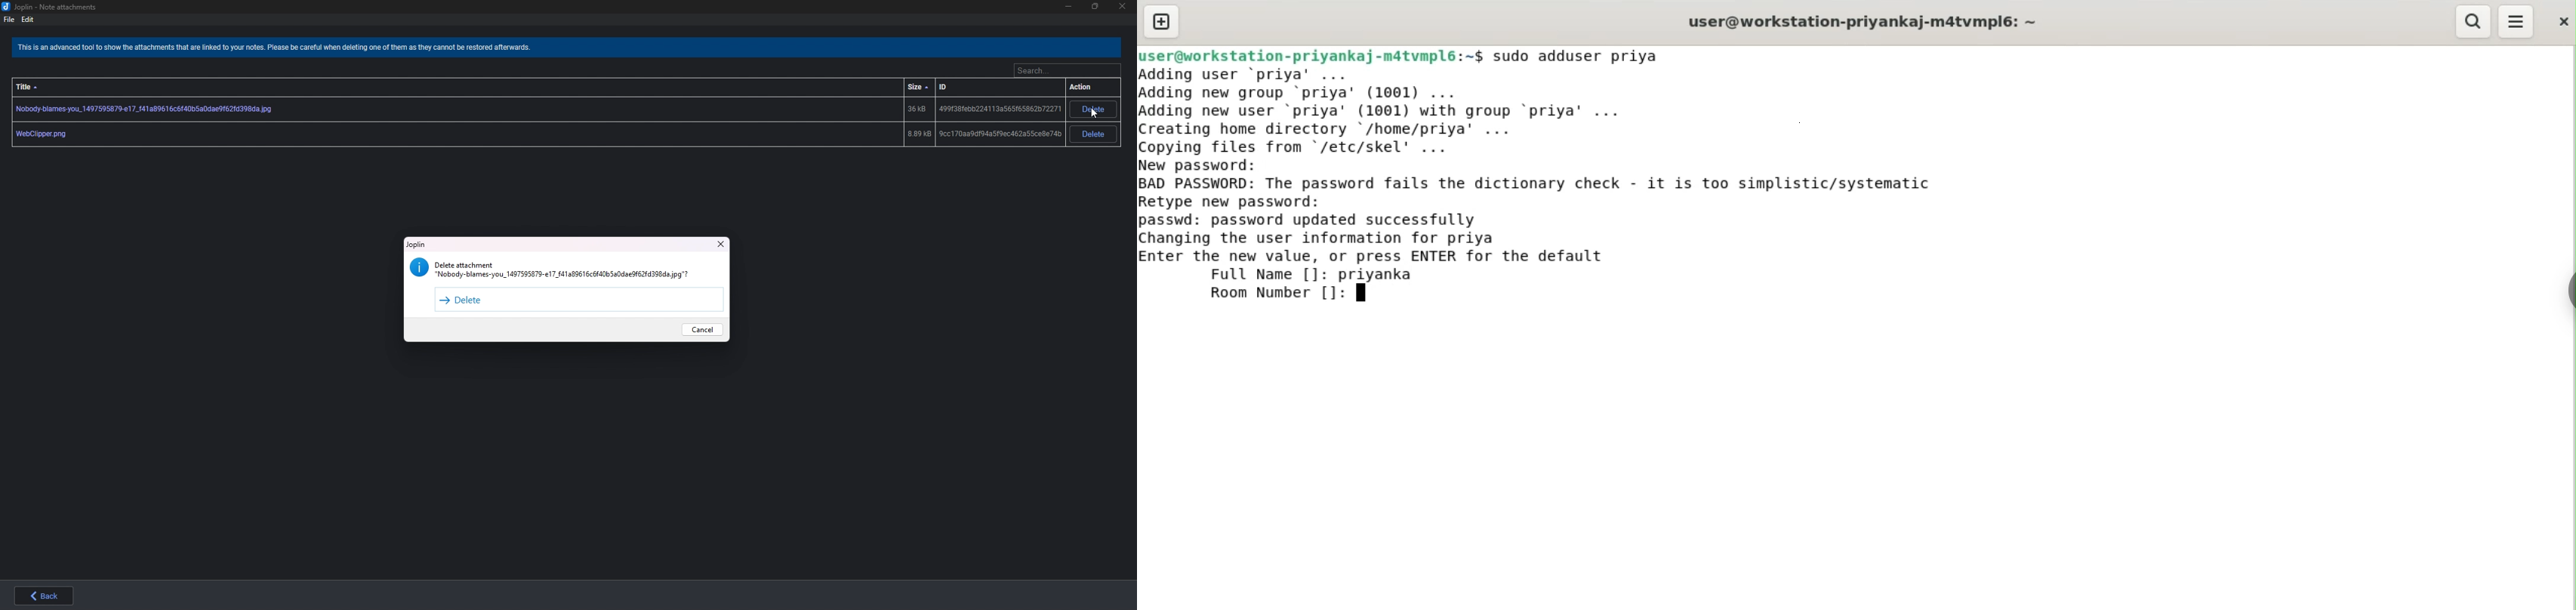 The height and width of the screenshot is (616, 2576). Describe the element at coordinates (41, 595) in the screenshot. I see `back` at that location.